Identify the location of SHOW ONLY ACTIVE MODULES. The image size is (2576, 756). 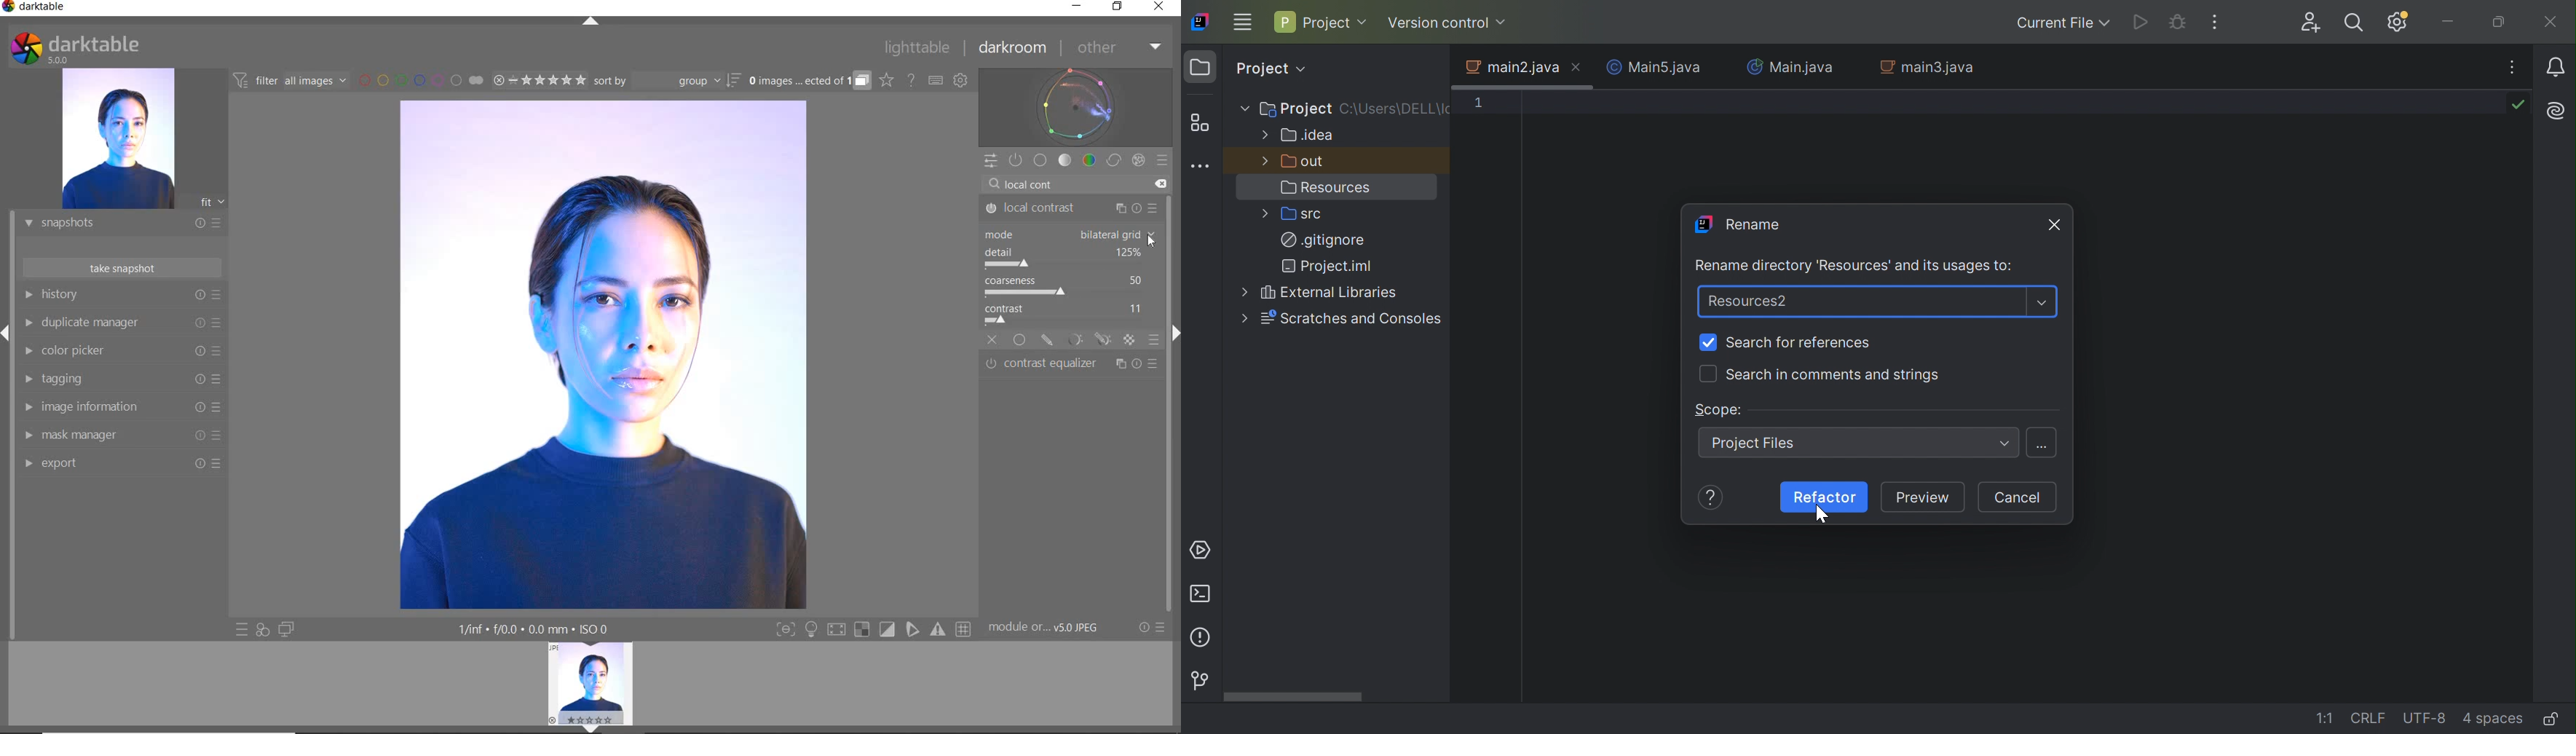
(1017, 161).